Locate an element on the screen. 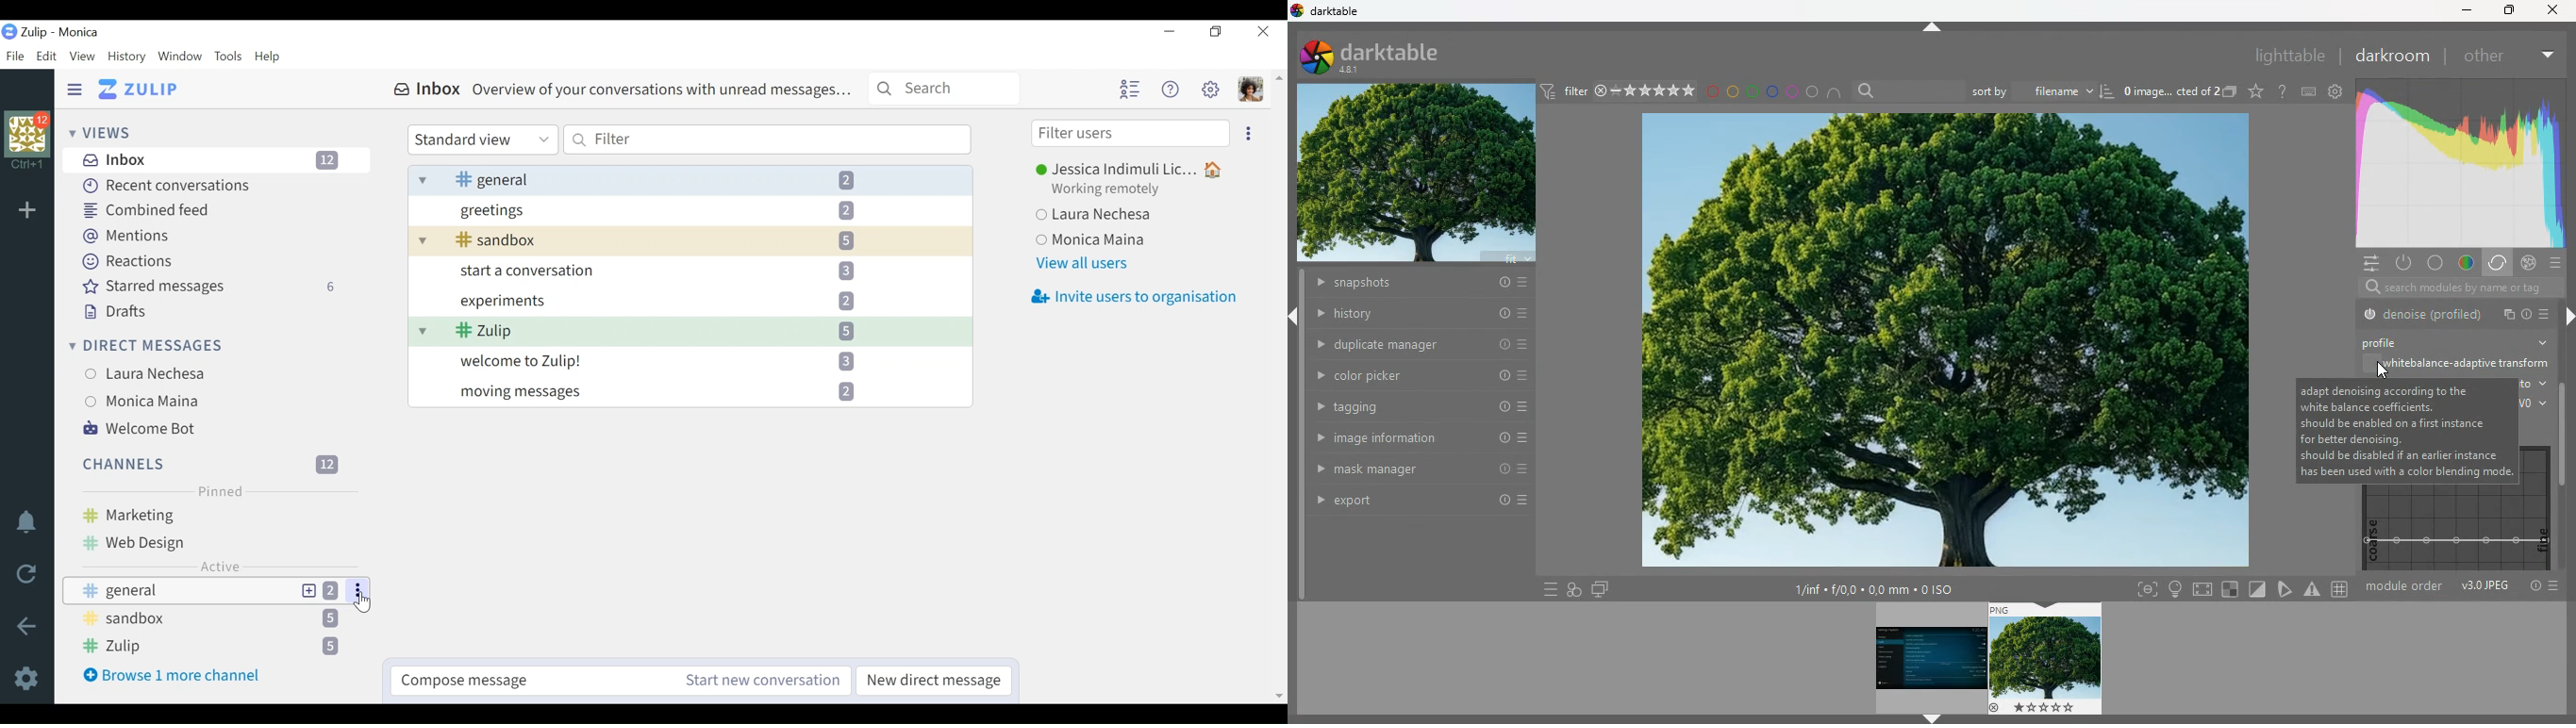 The image size is (2576, 728). Combined feed is located at coordinates (150, 210).